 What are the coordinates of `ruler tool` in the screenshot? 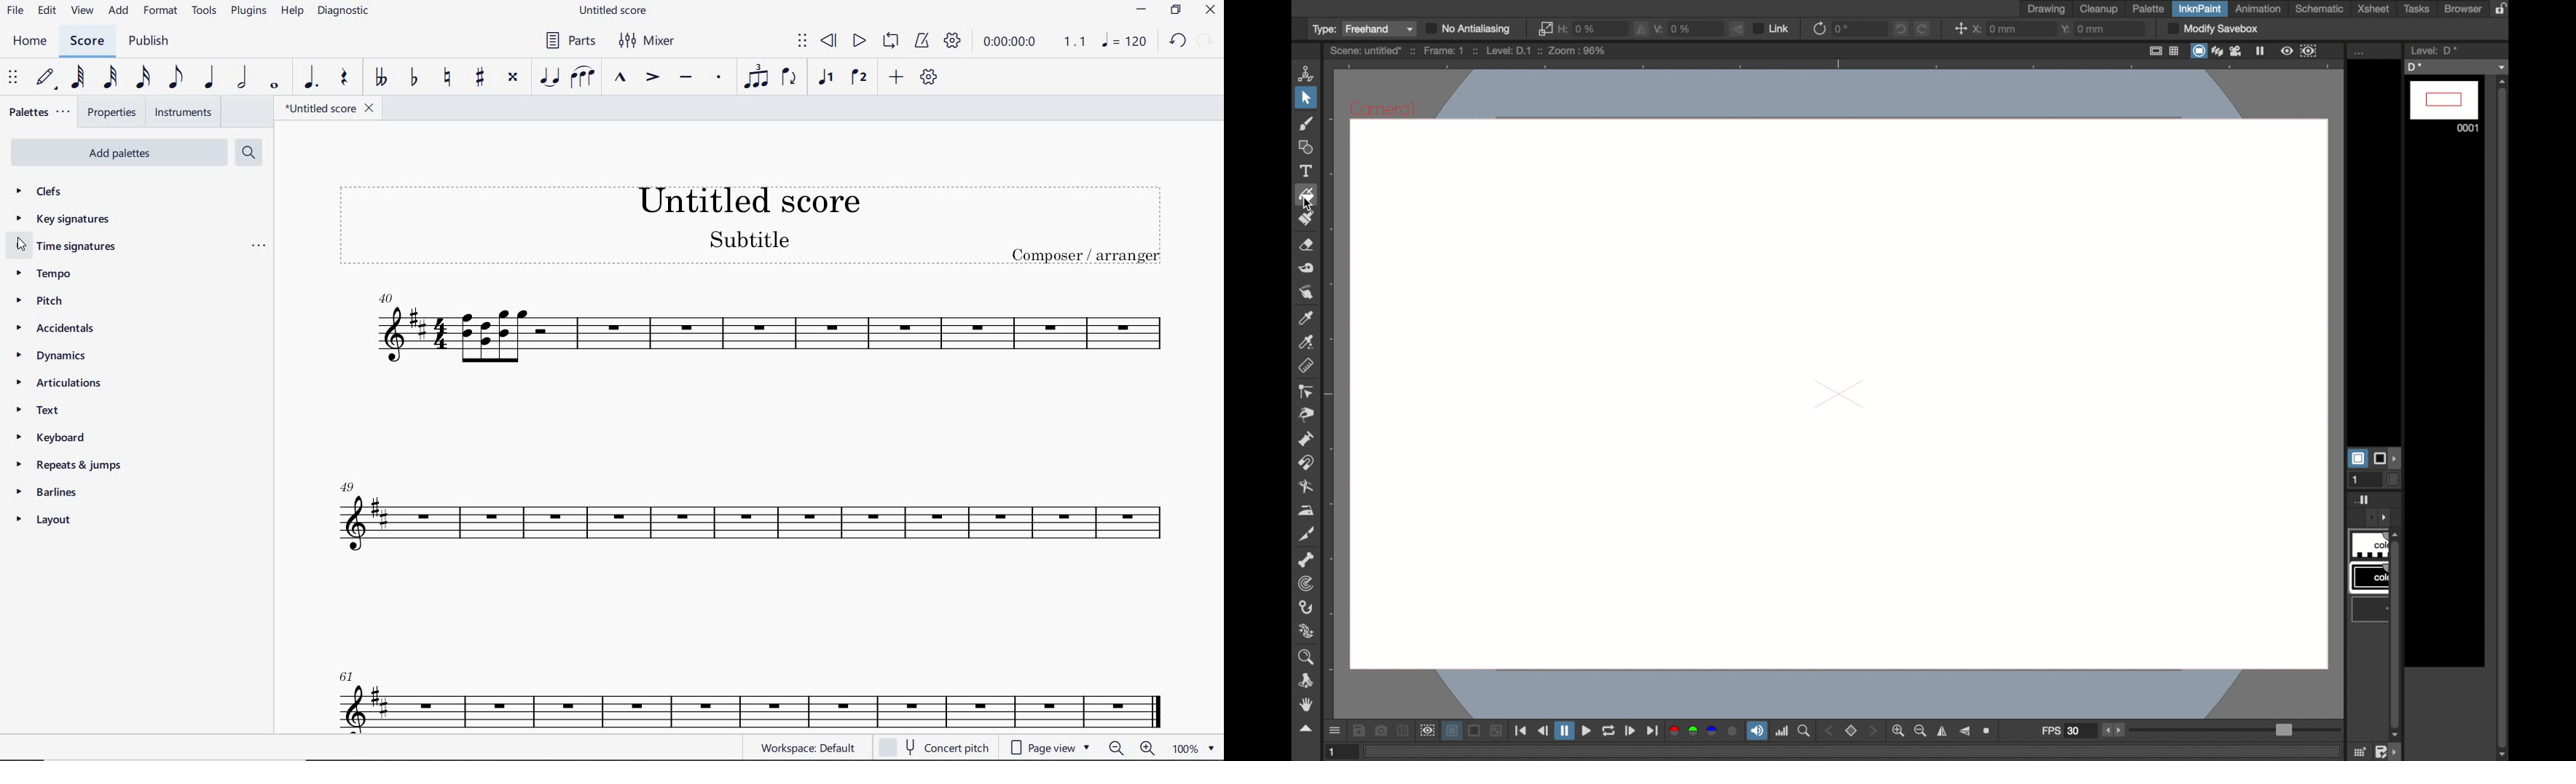 It's located at (1305, 366).